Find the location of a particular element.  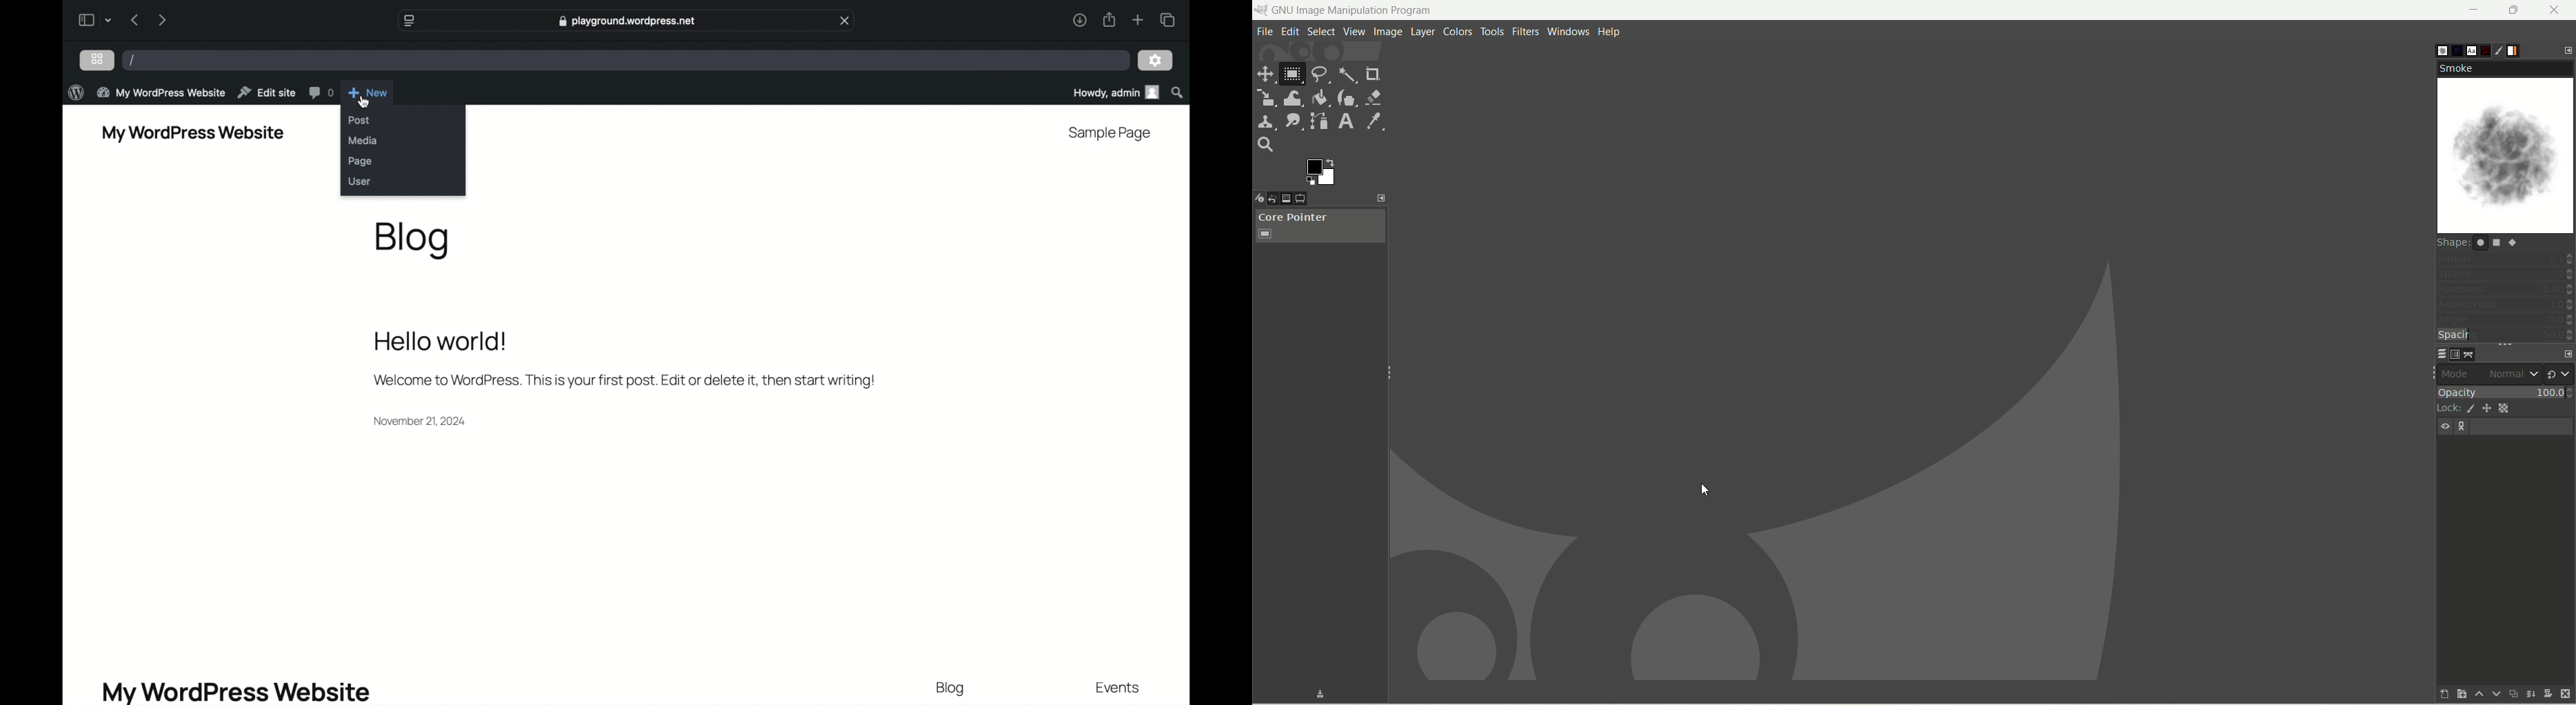

switch mode group is located at coordinates (2559, 370).